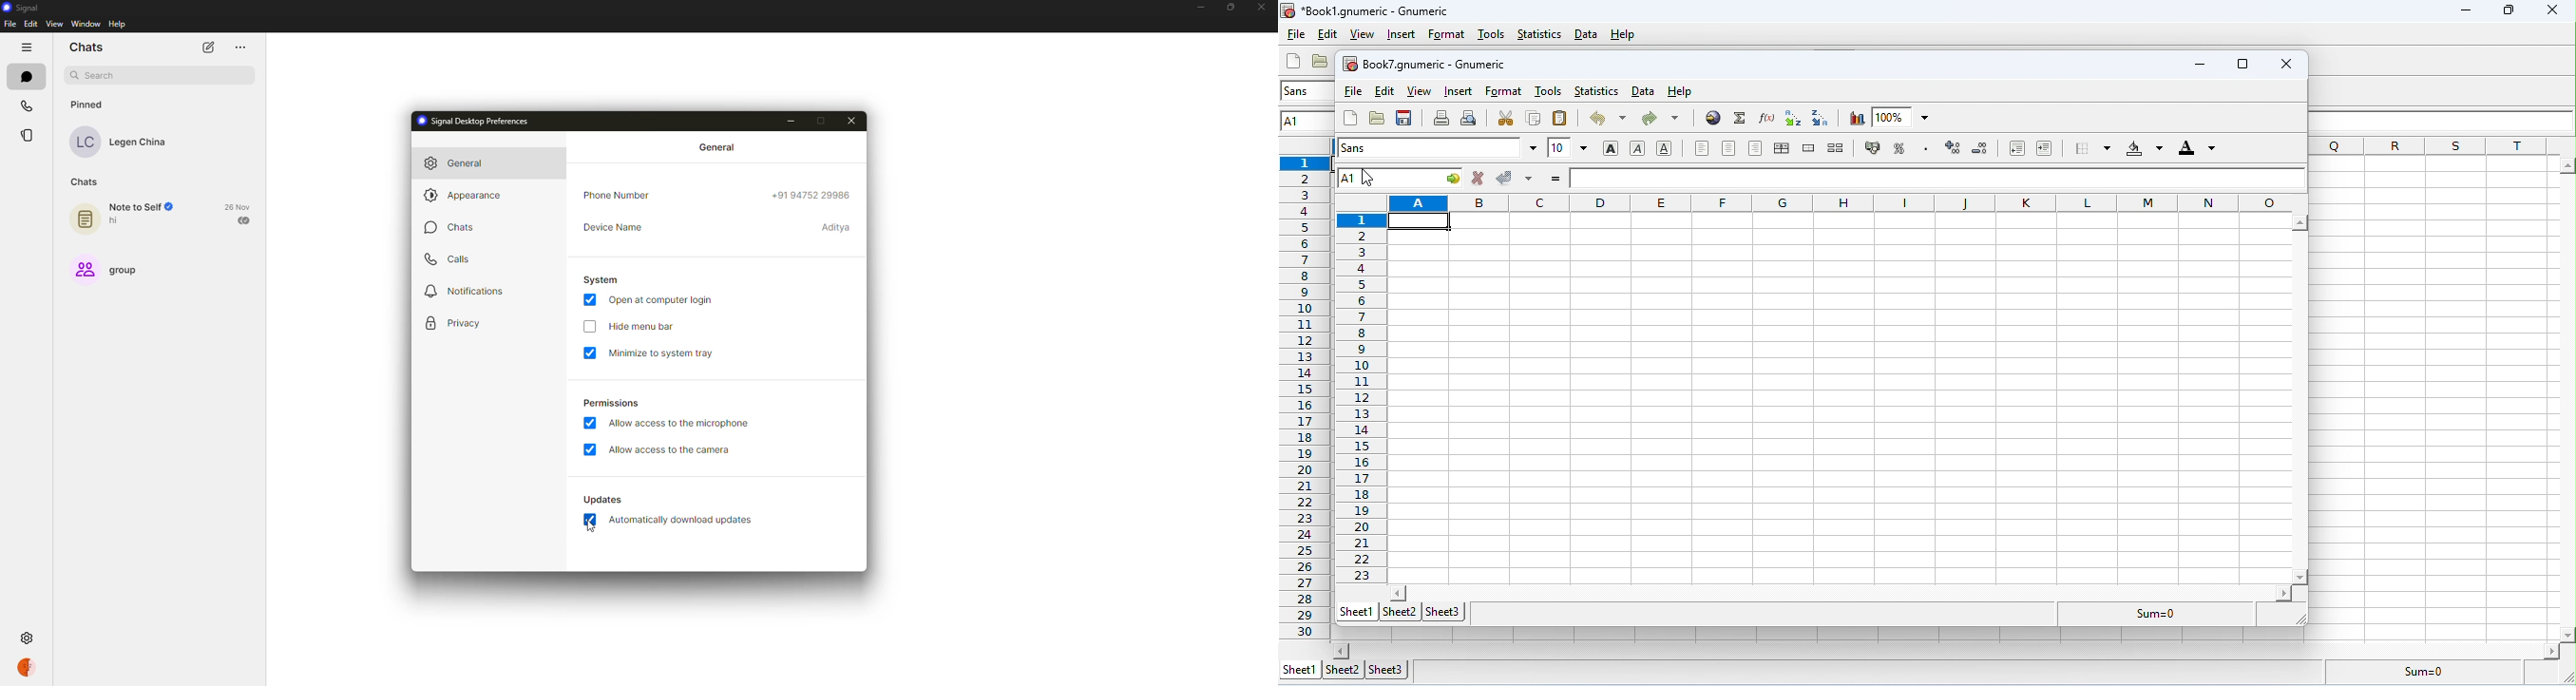 The height and width of the screenshot is (700, 2576). Describe the element at coordinates (28, 48) in the screenshot. I see `hide tabs` at that location.